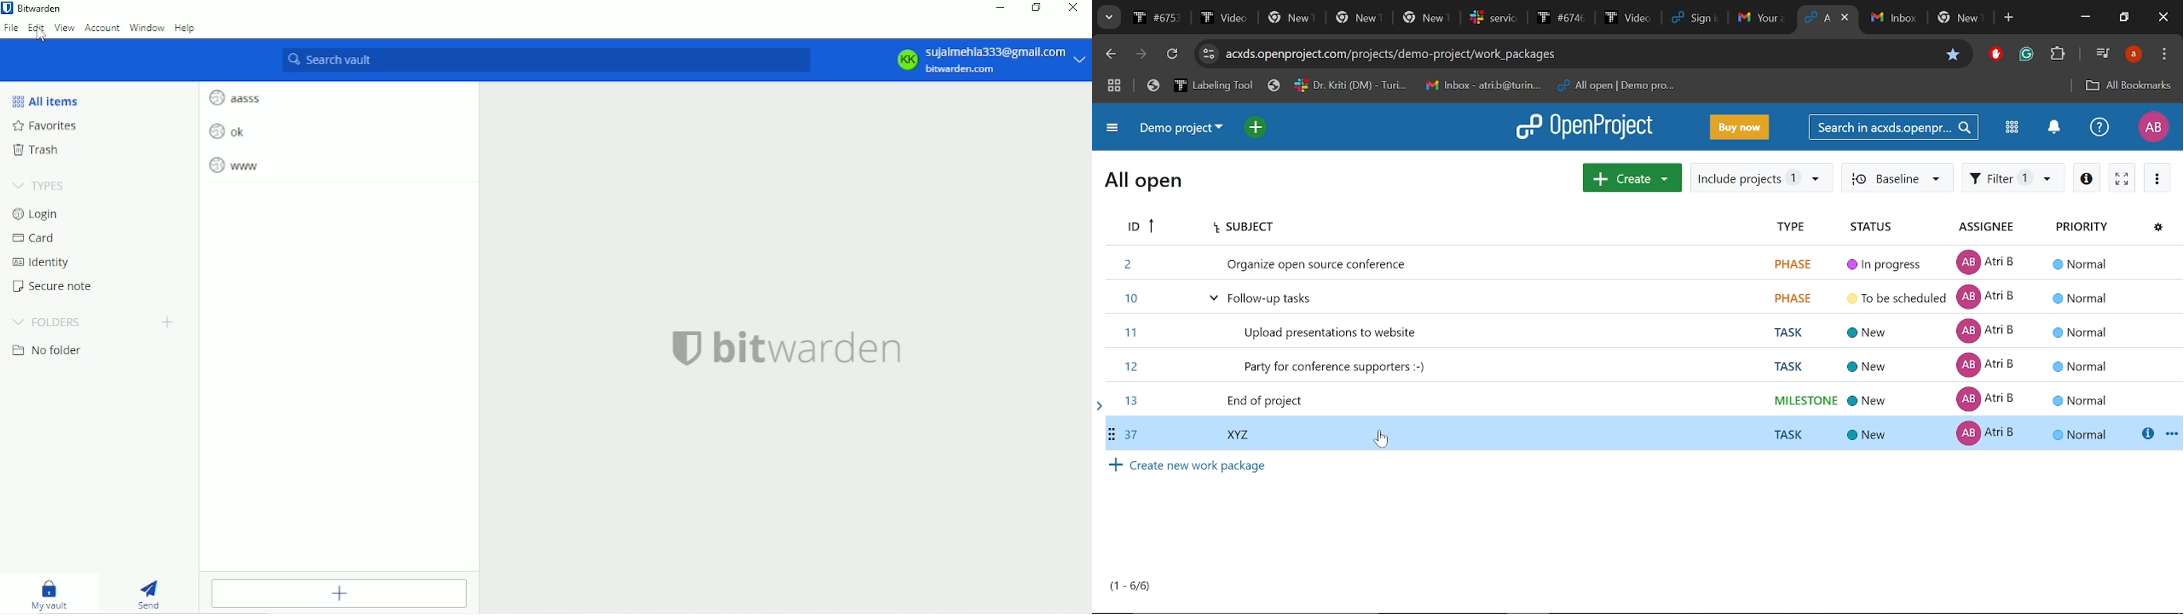 The height and width of the screenshot is (616, 2184). I want to click on Send, so click(152, 592).